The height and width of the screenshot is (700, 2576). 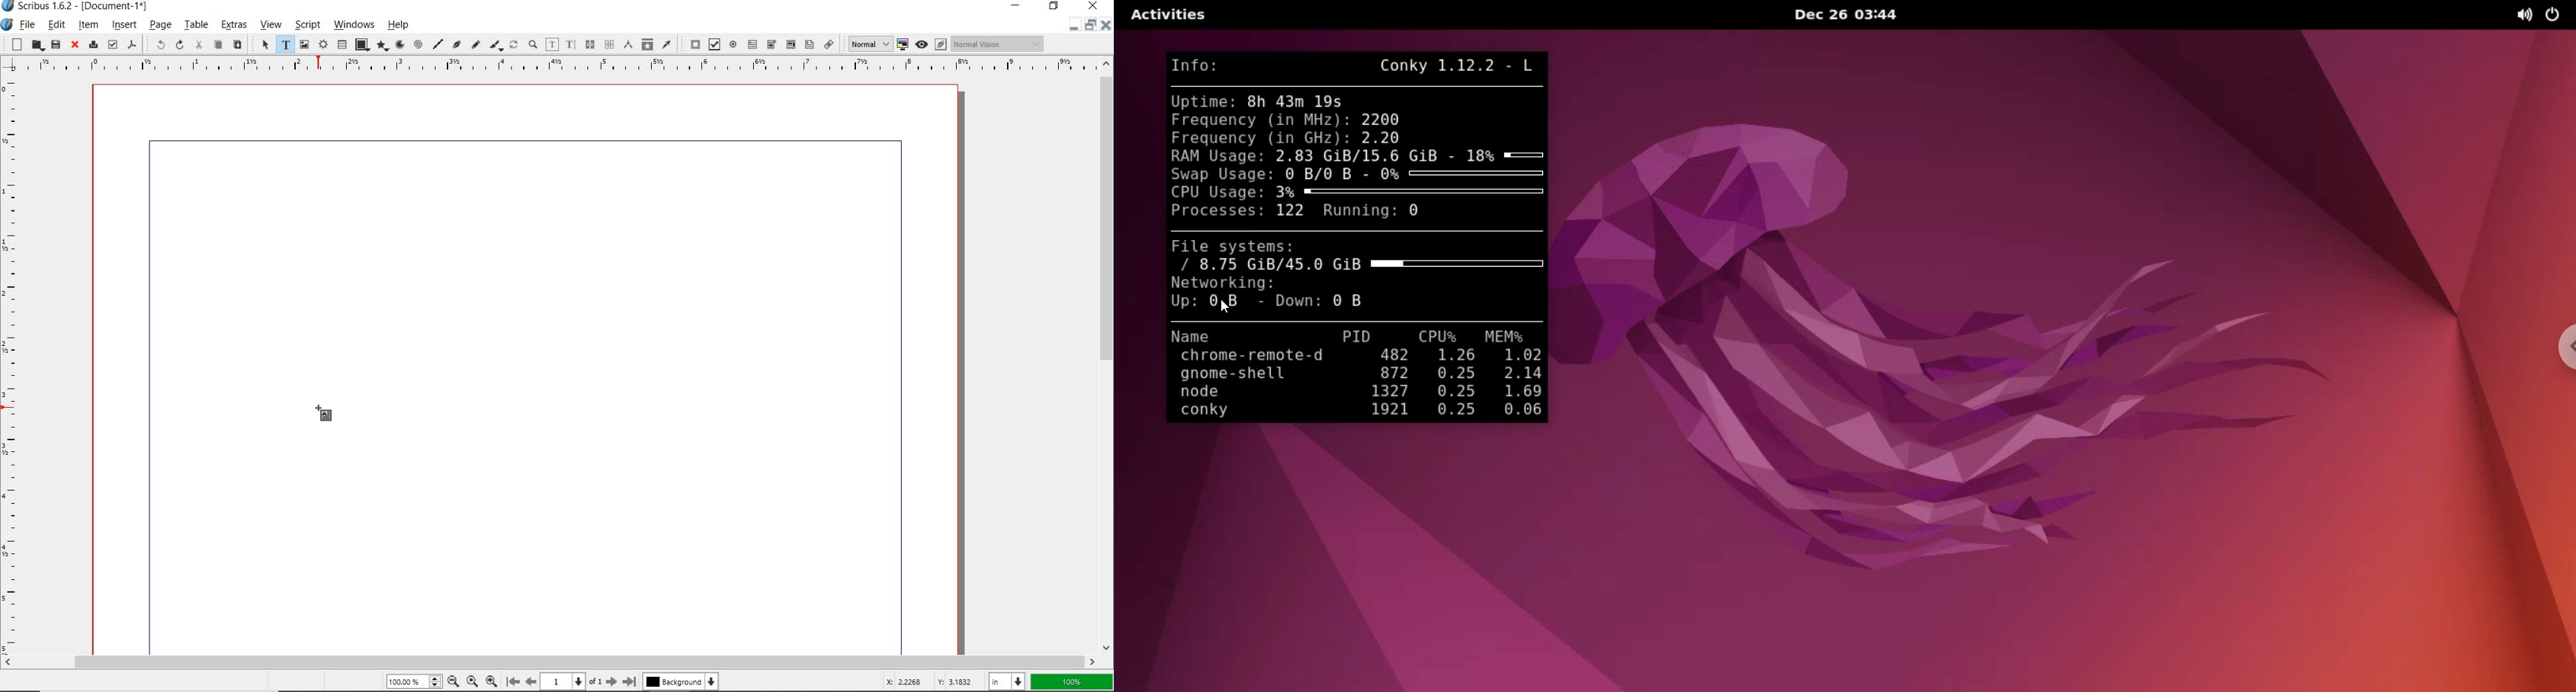 I want to click on Text annotation, so click(x=809, y=46).